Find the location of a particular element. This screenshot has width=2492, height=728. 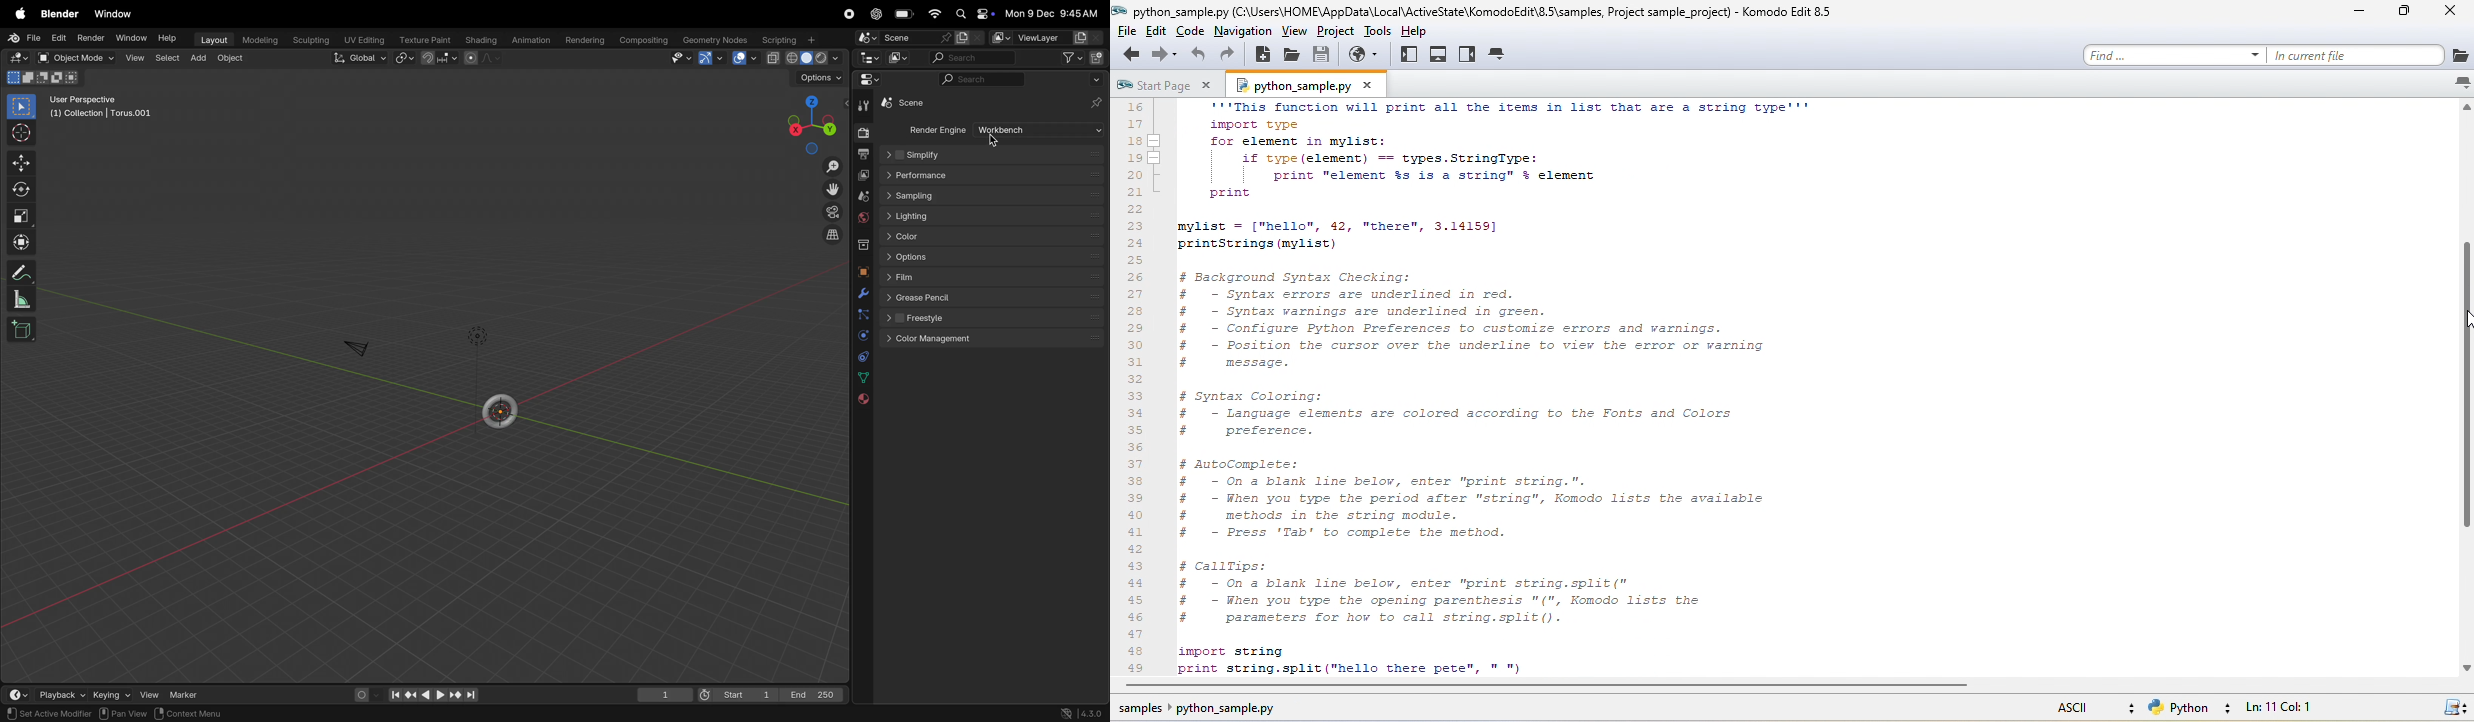

view layer is located at coordinates (863, 174).